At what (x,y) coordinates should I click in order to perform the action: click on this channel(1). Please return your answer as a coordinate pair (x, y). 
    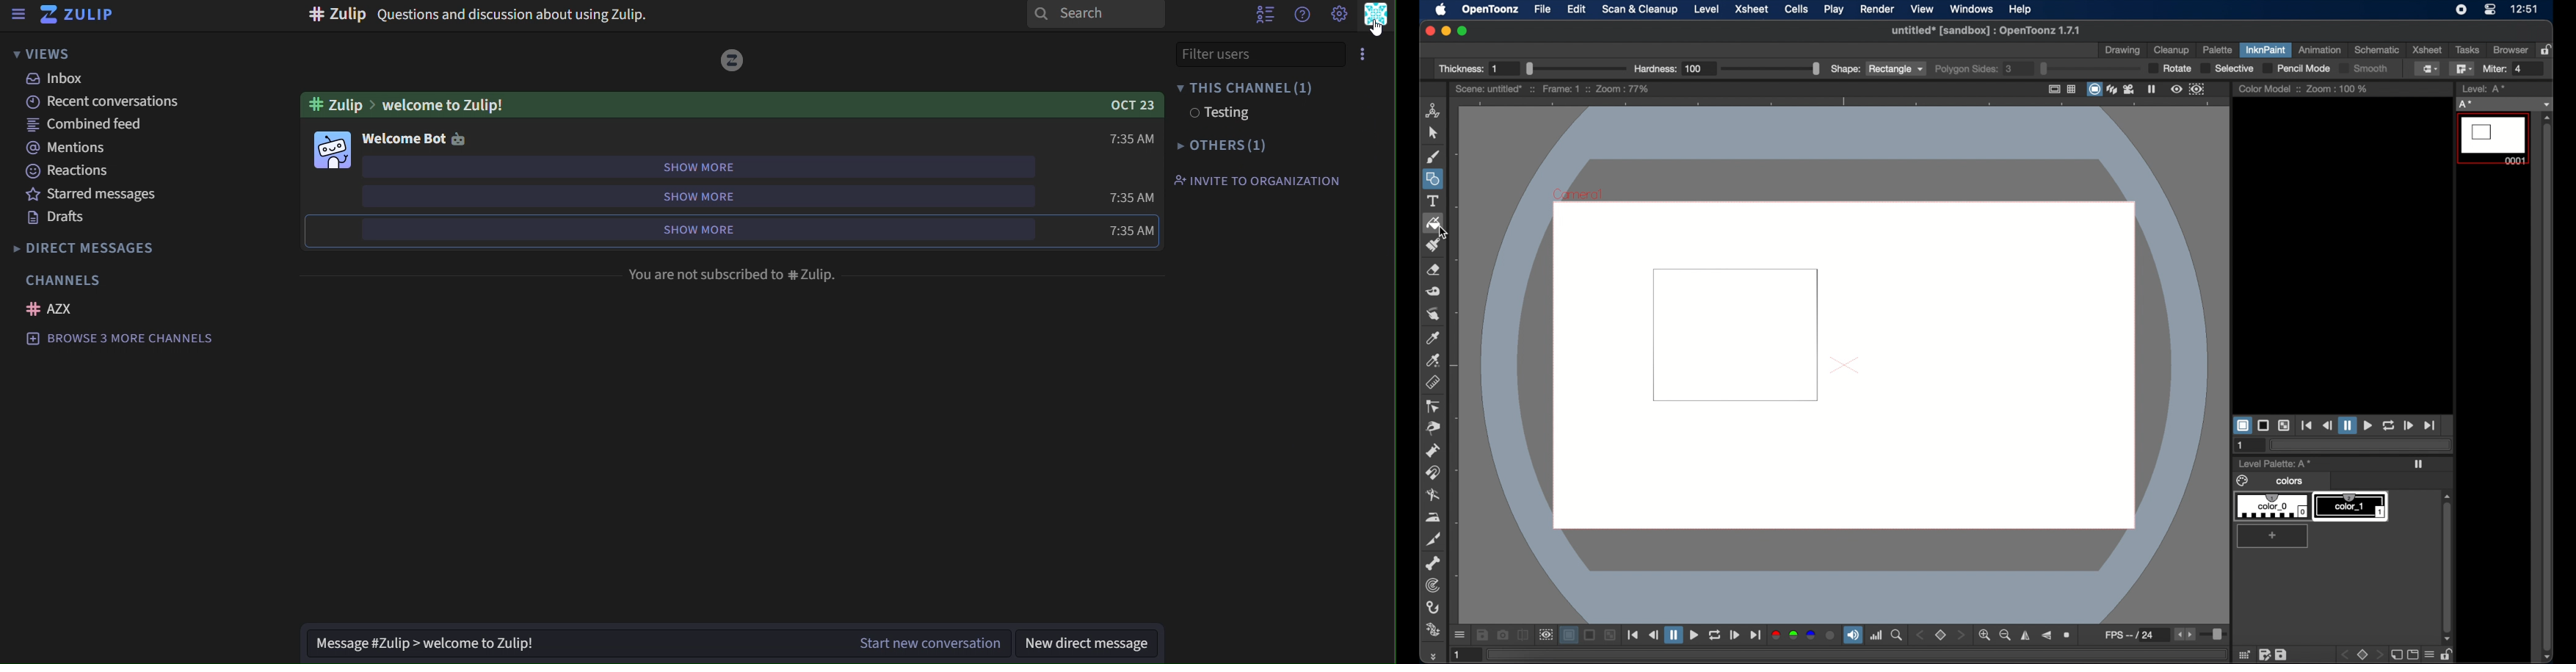
    Looking at the image, I should click on (1247, 86).